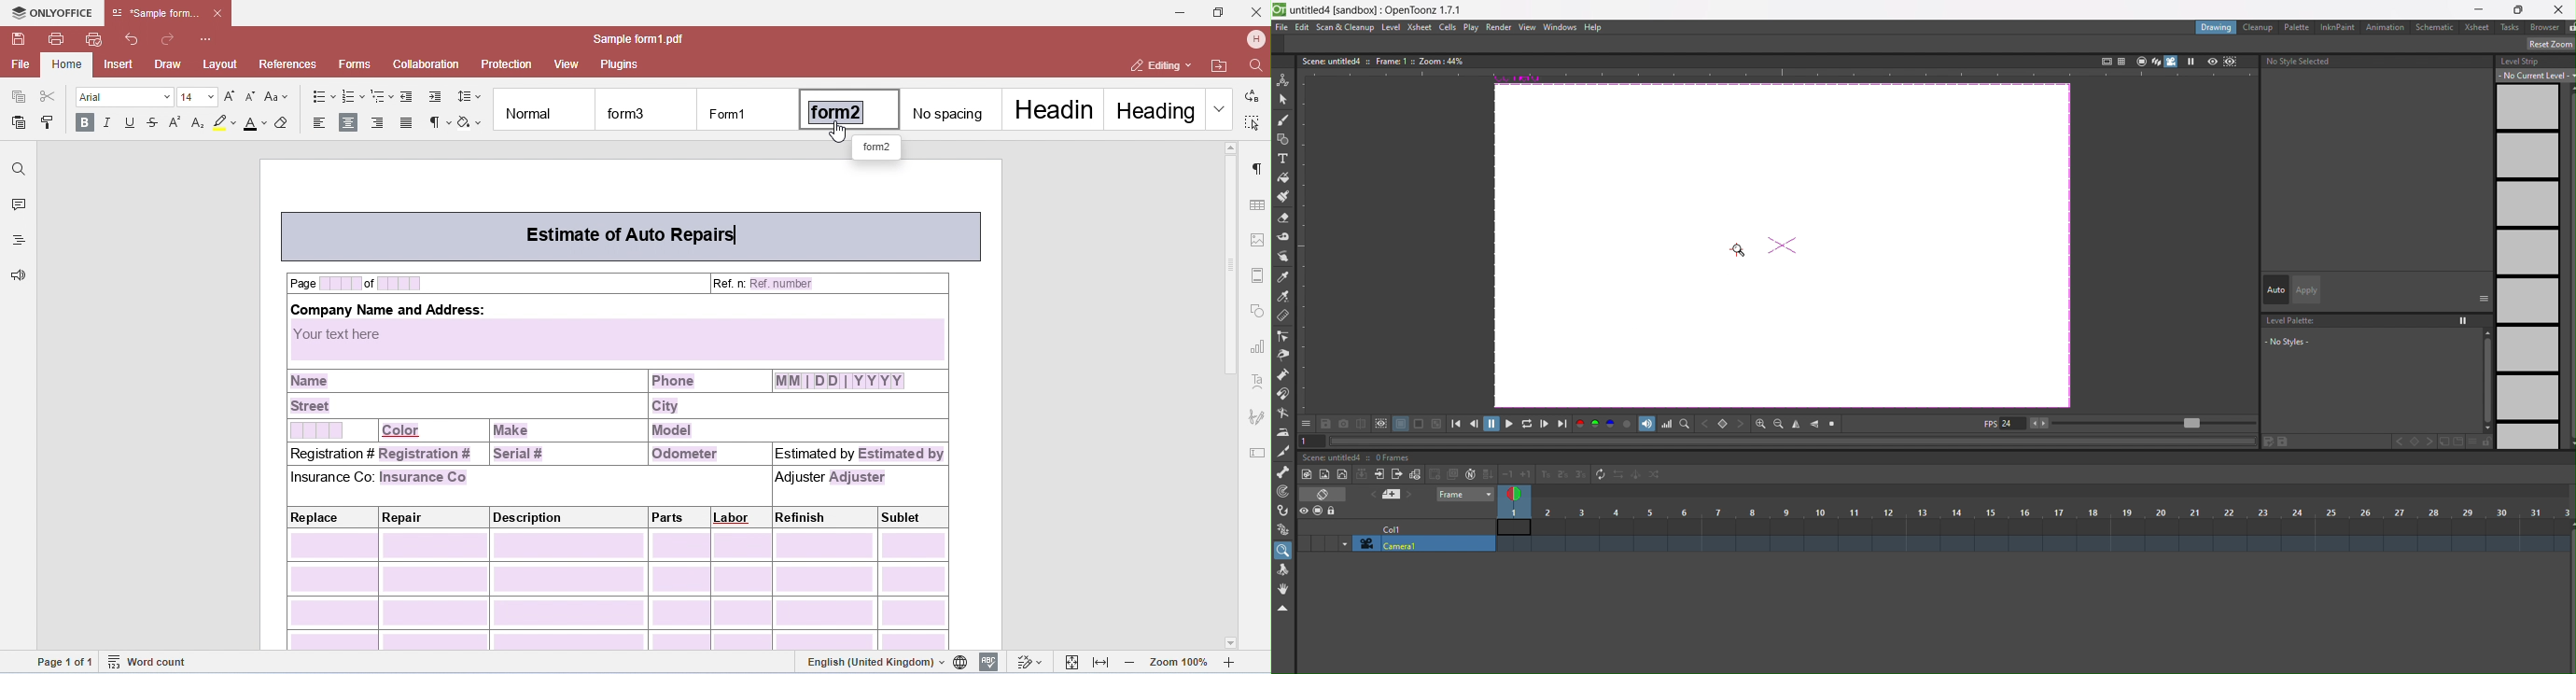 This screenshot has height=700, width=2576. Describe the element at coordinates (1283, 432) in the screenshot. I see `iron tool` at that location.